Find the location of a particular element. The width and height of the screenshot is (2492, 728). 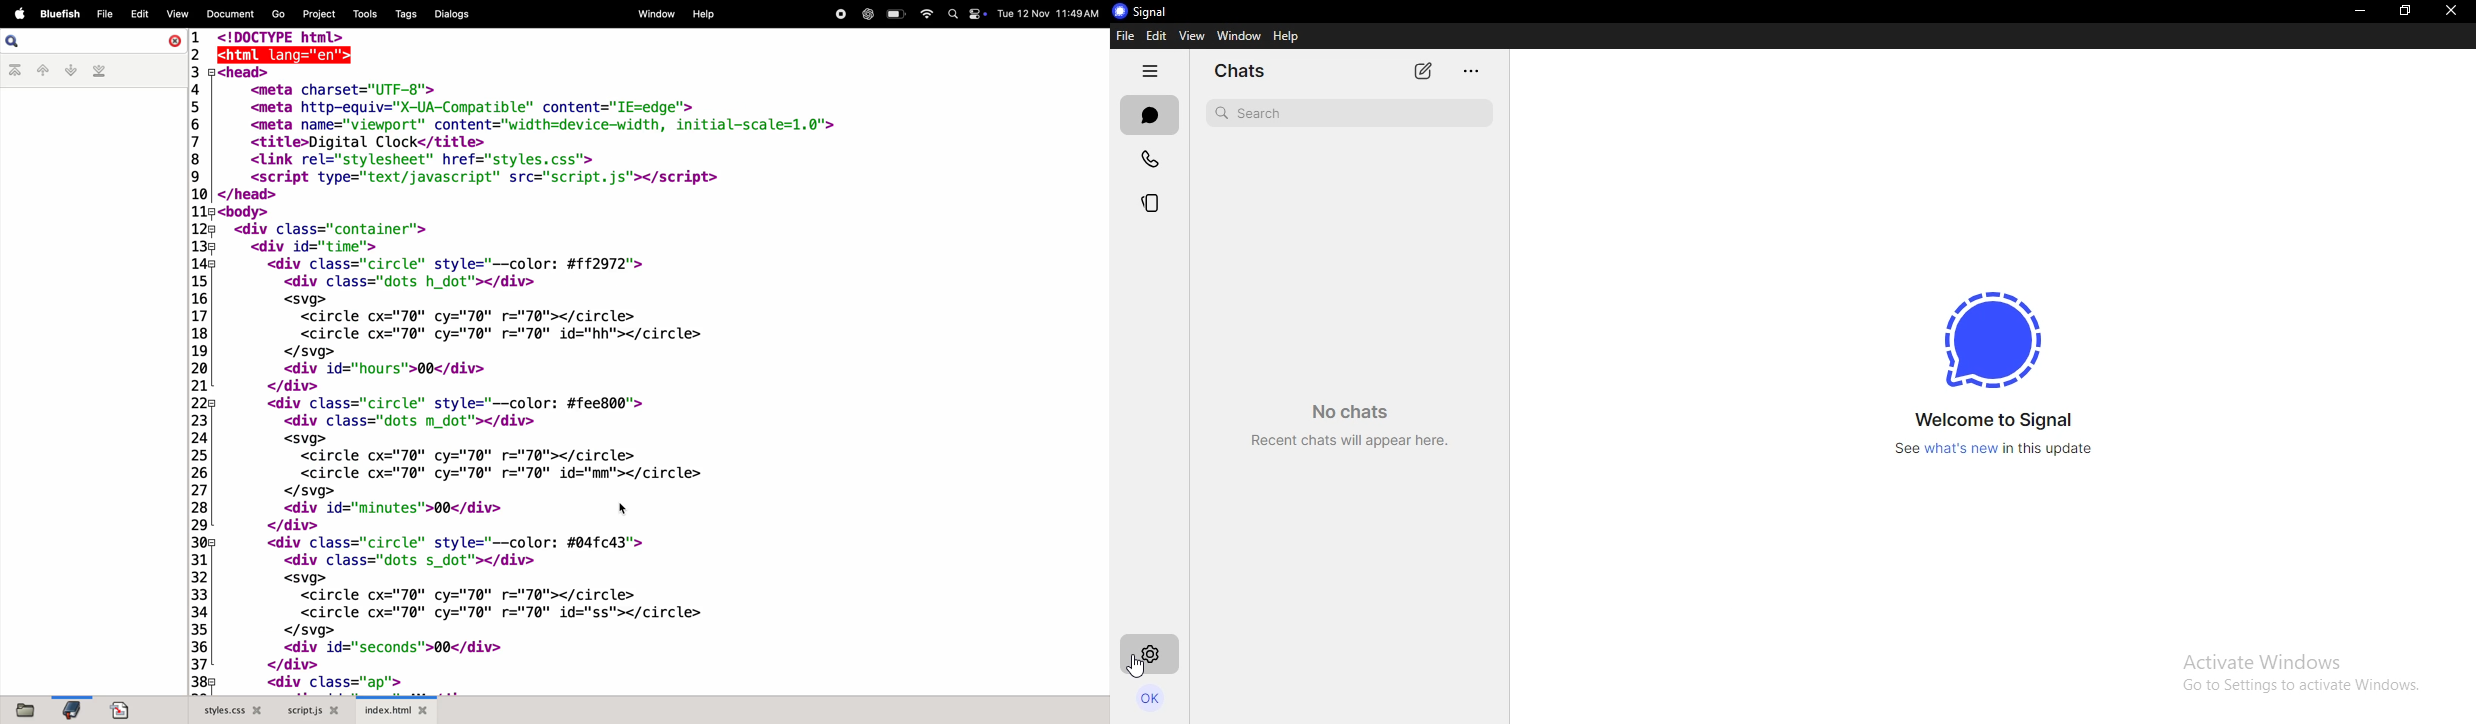

cursor is located at coordinates (1136, 663).